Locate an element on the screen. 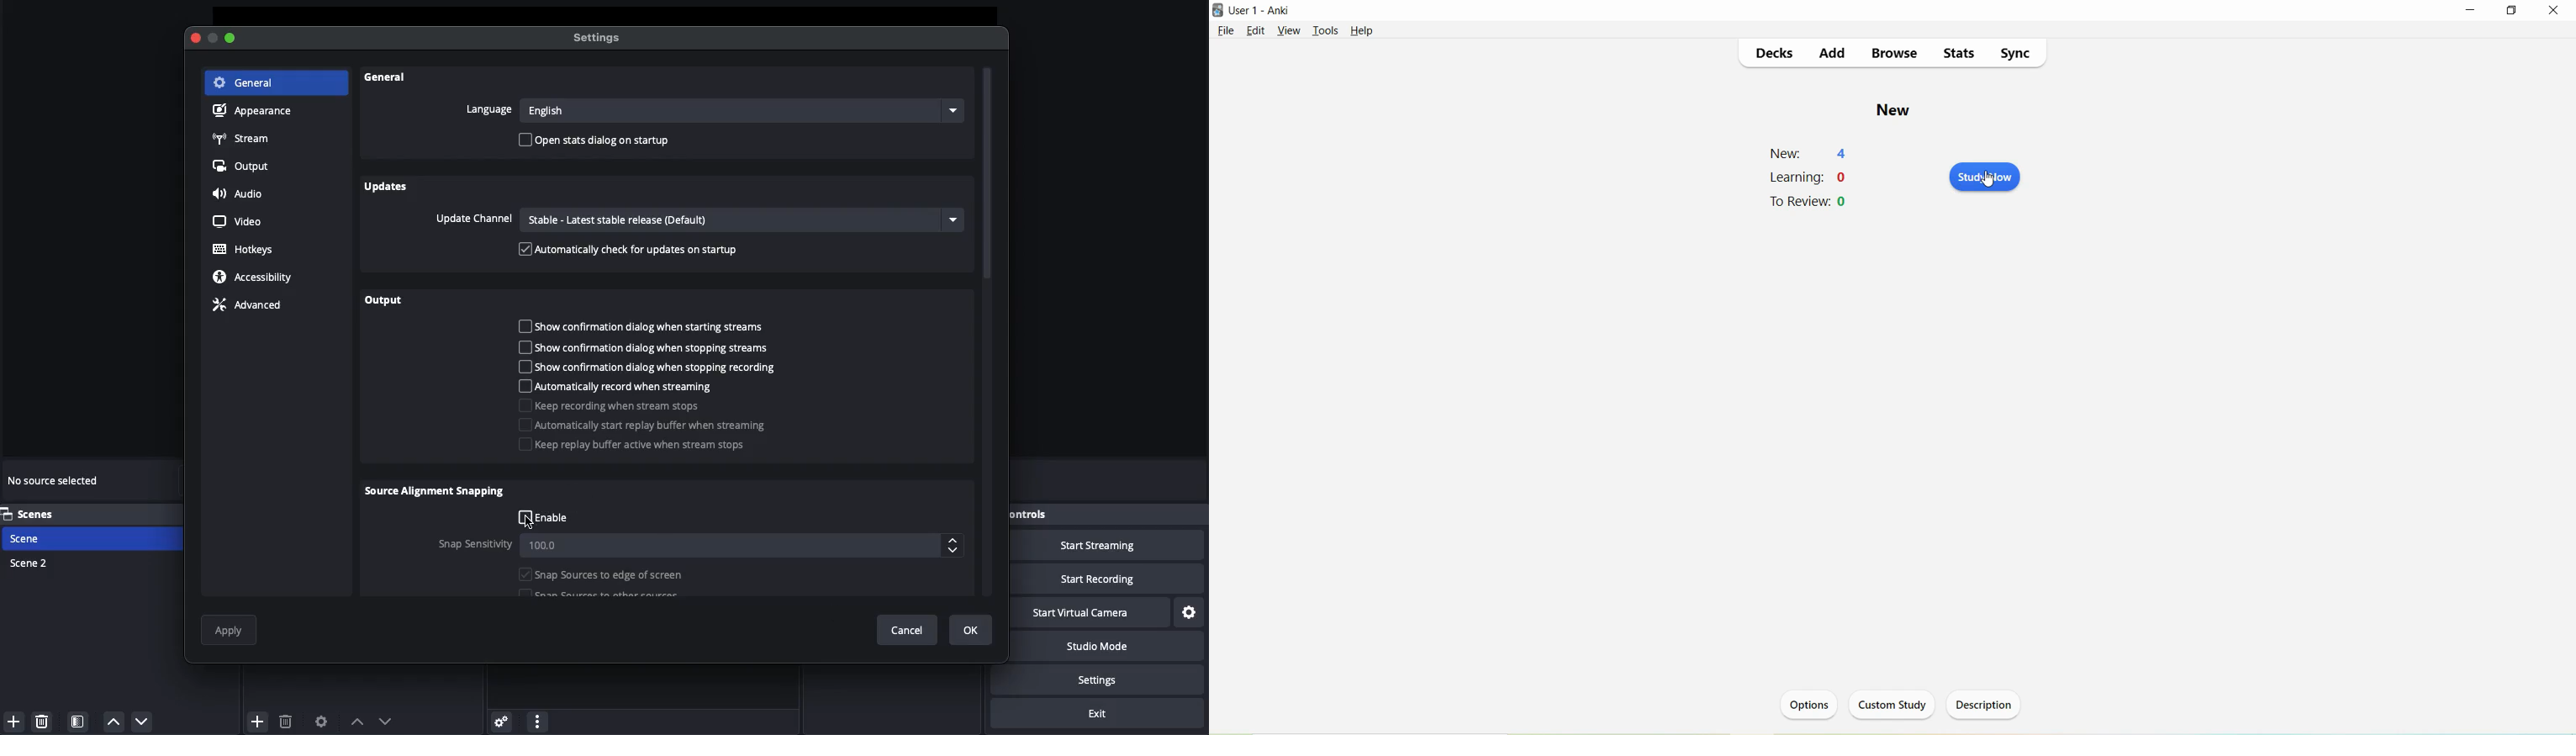  Automatically check for update on startup is located at coordinates (631, 249).